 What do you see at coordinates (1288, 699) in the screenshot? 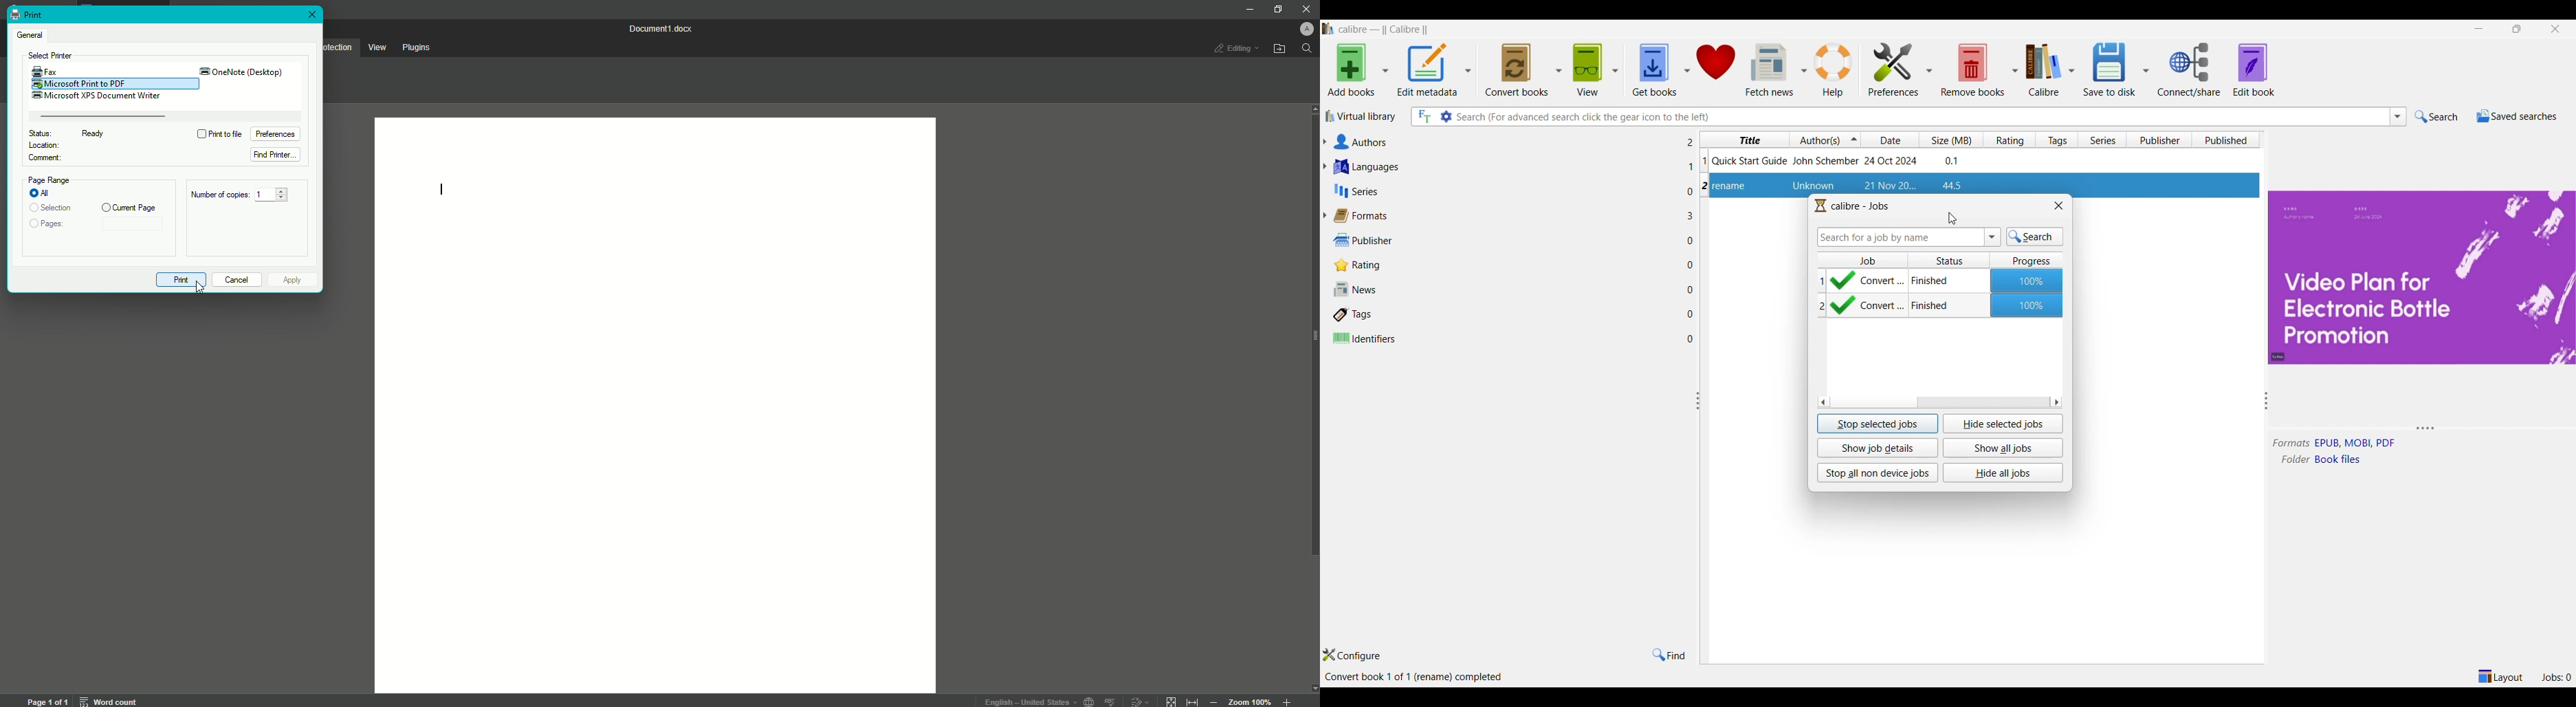
I see `Zoom in` at bounding box center [1288, 699].